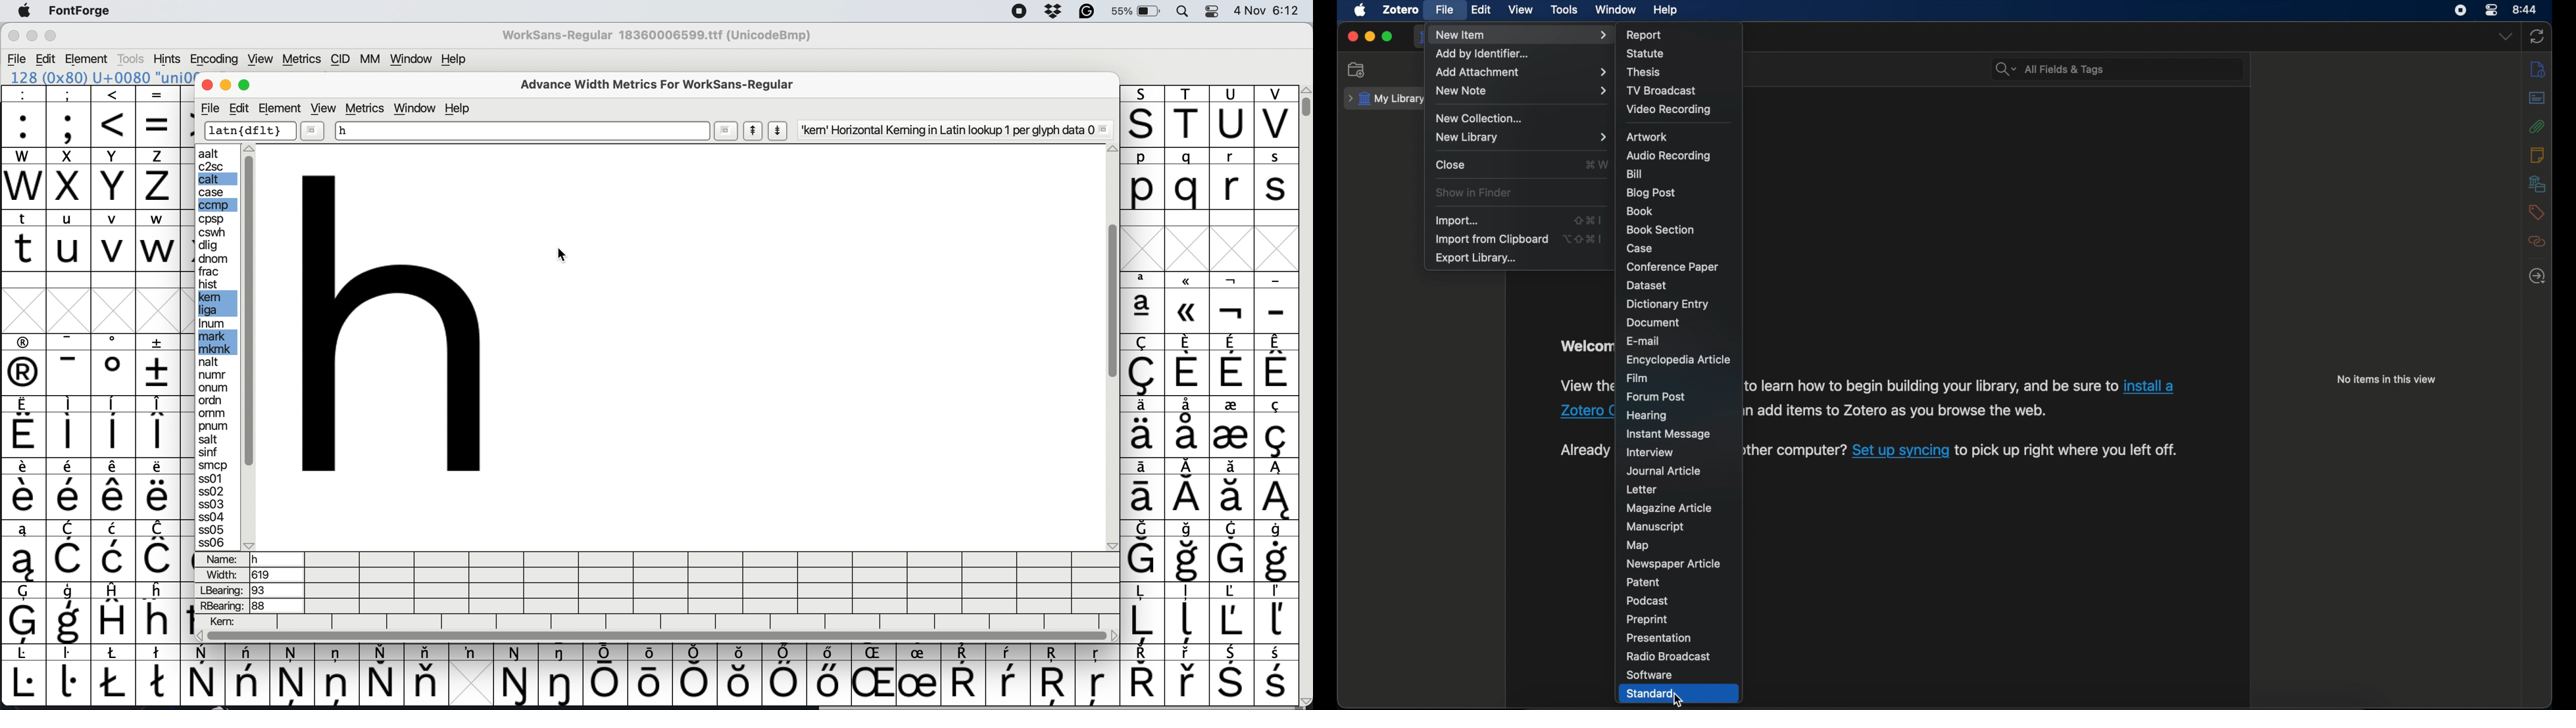 The width and height of the screenshot is (2576, 728). Describe the element at coordinates (2537, 99) in the screenshot. I see `abstract` at that location.